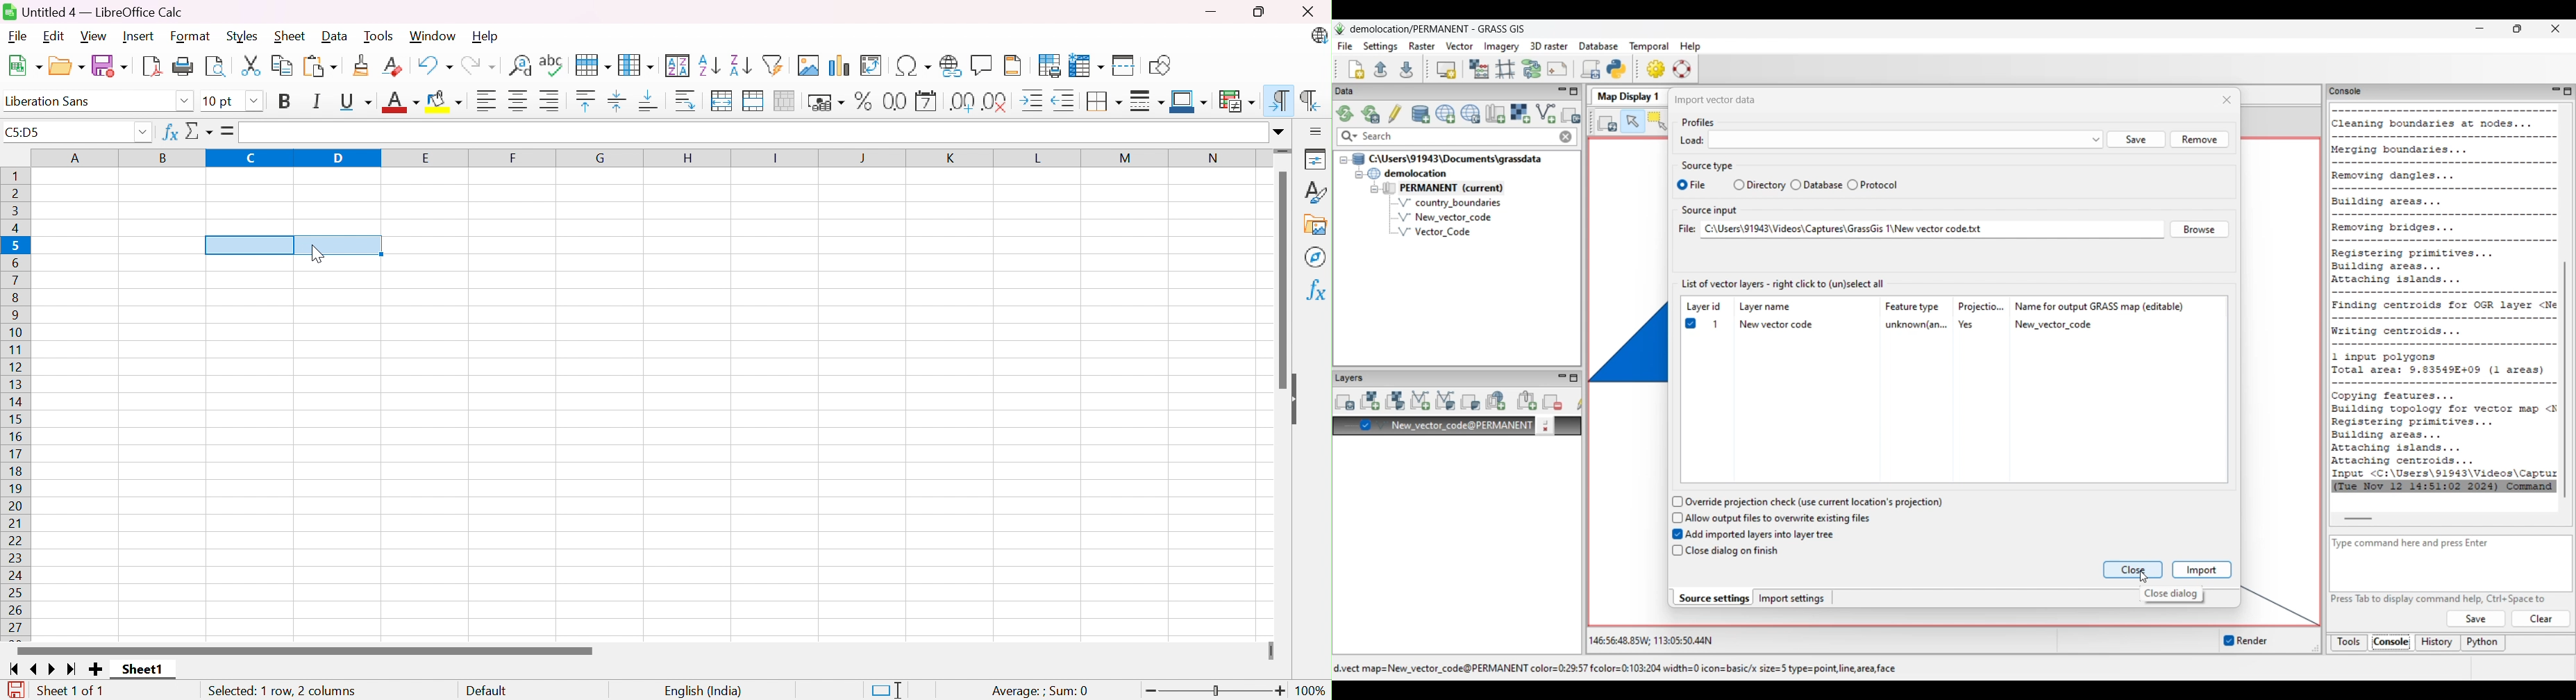  Describe the element at coordinates (1310, 98) in the screenshot. I see `Right-To-Left` at that location.